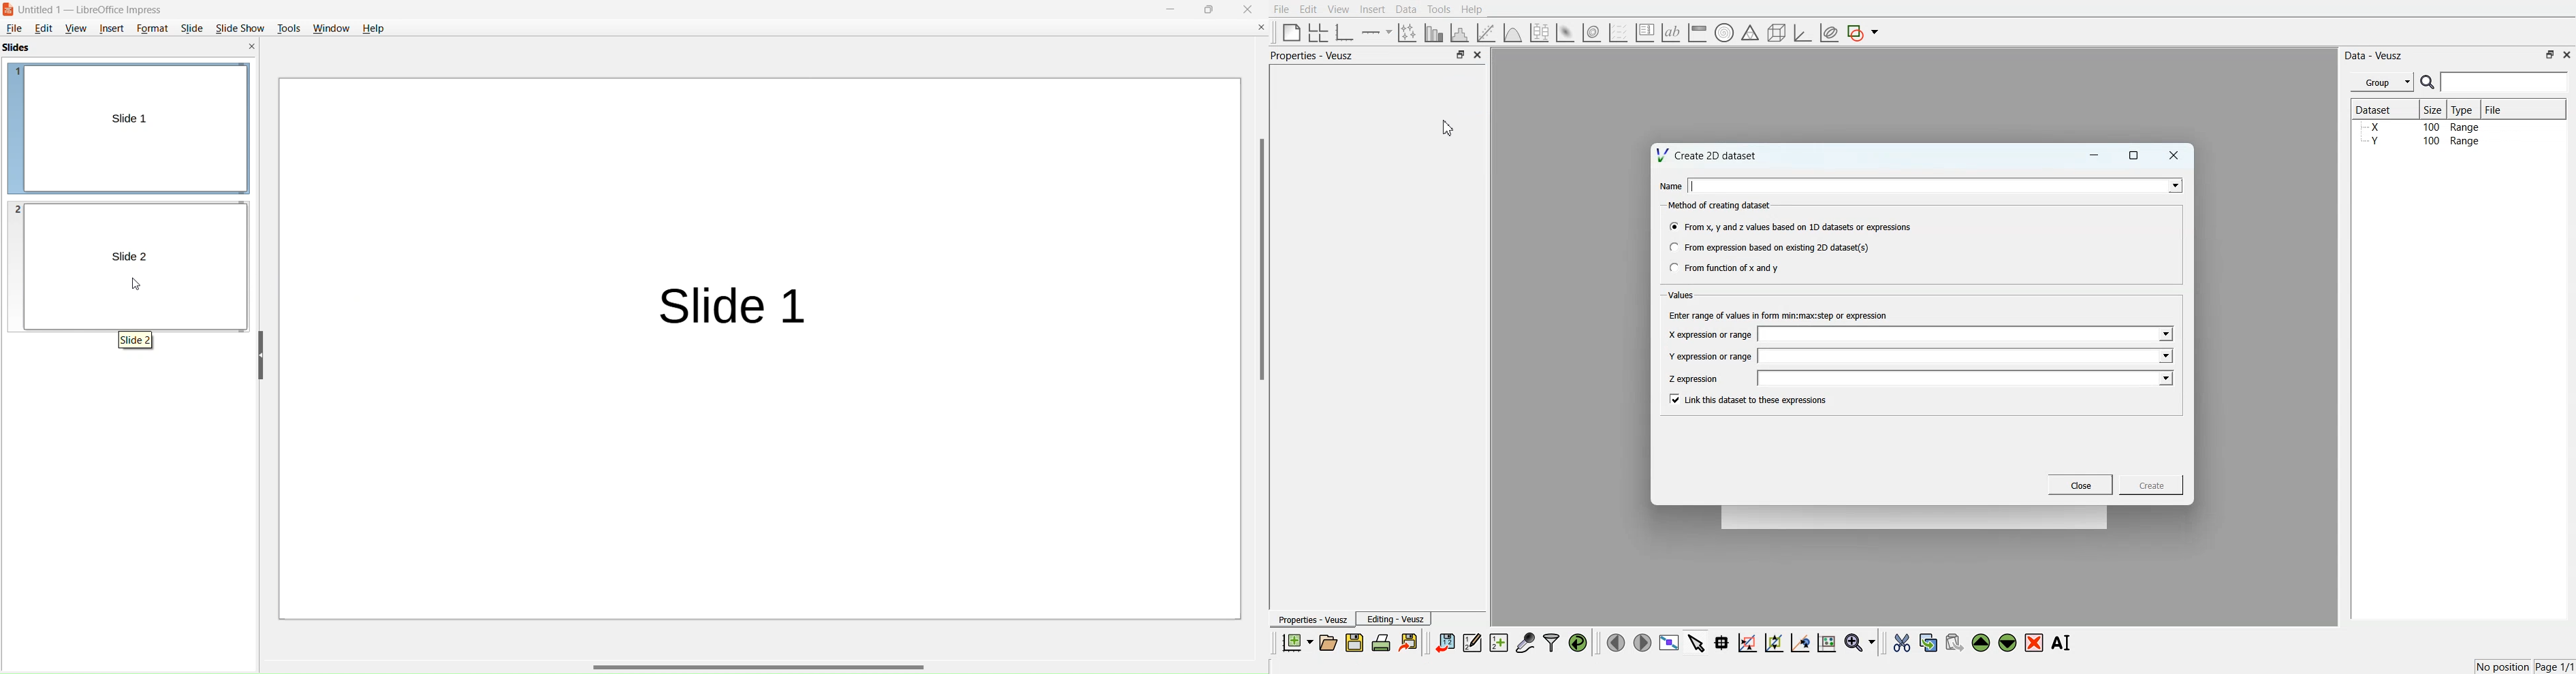  Describe the element at coordinates (2495, 82) in the screenshot. I see `Search Bar` at that location.